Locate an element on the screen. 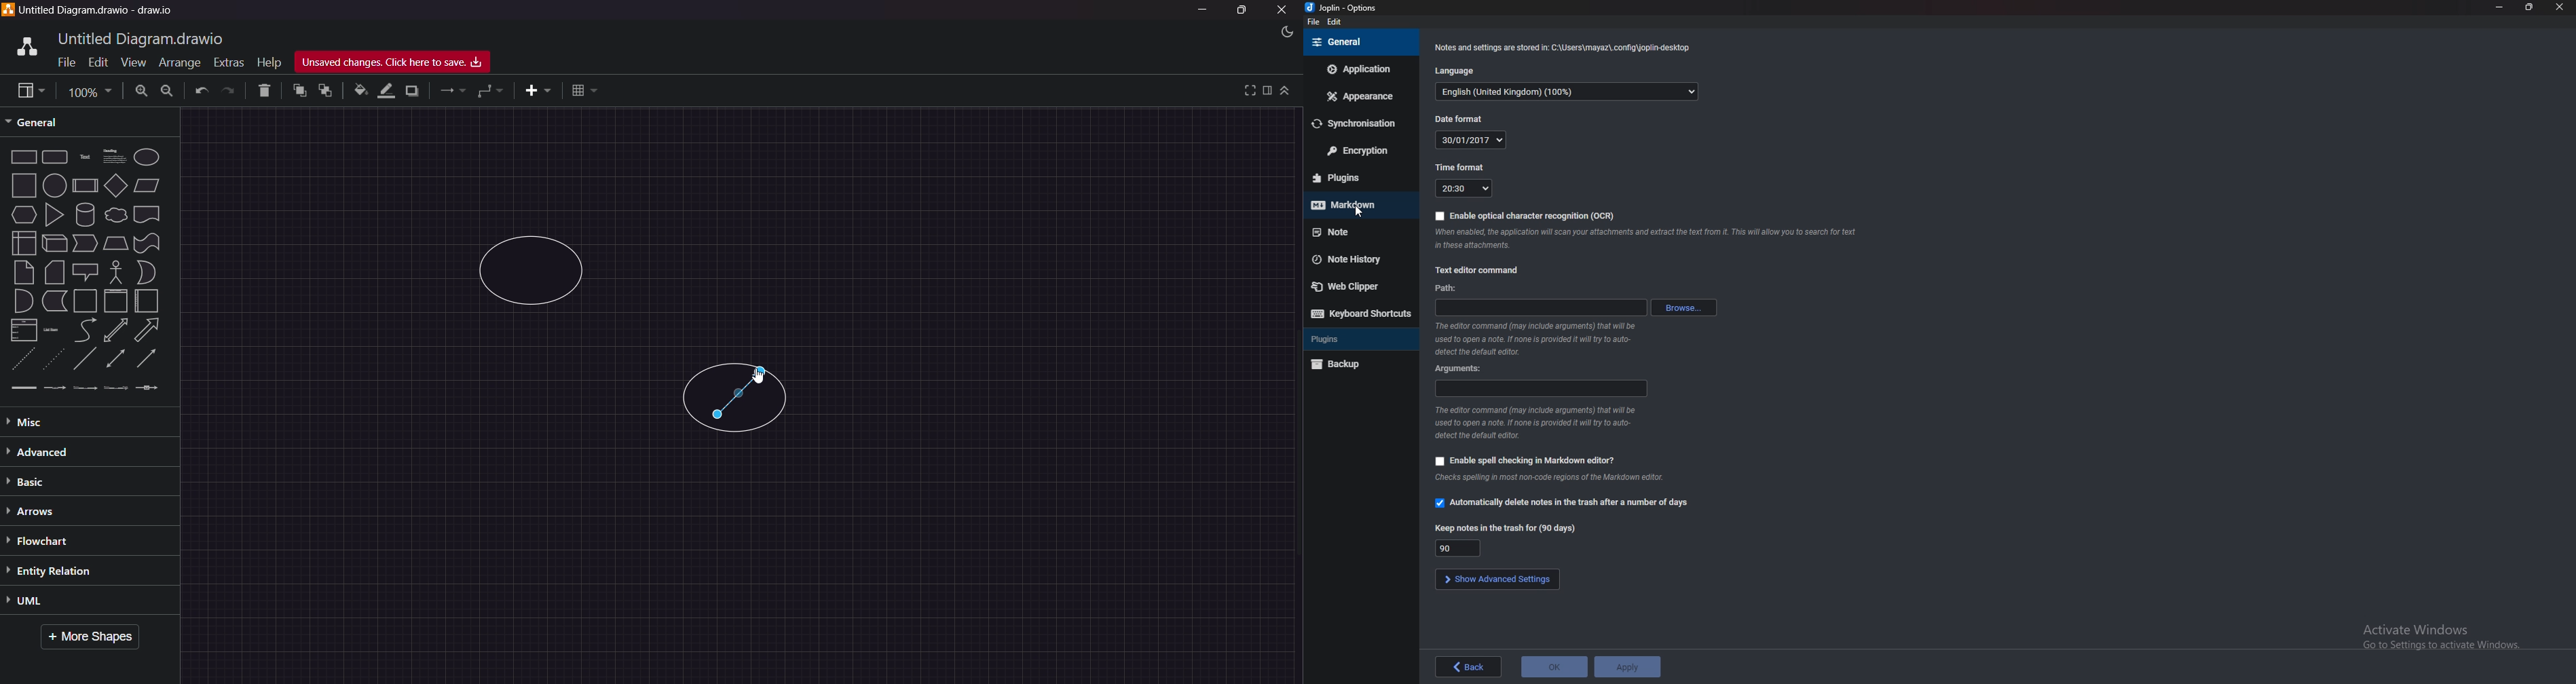 The image size is (2576, 700). table is located at coordinates (585, 90).